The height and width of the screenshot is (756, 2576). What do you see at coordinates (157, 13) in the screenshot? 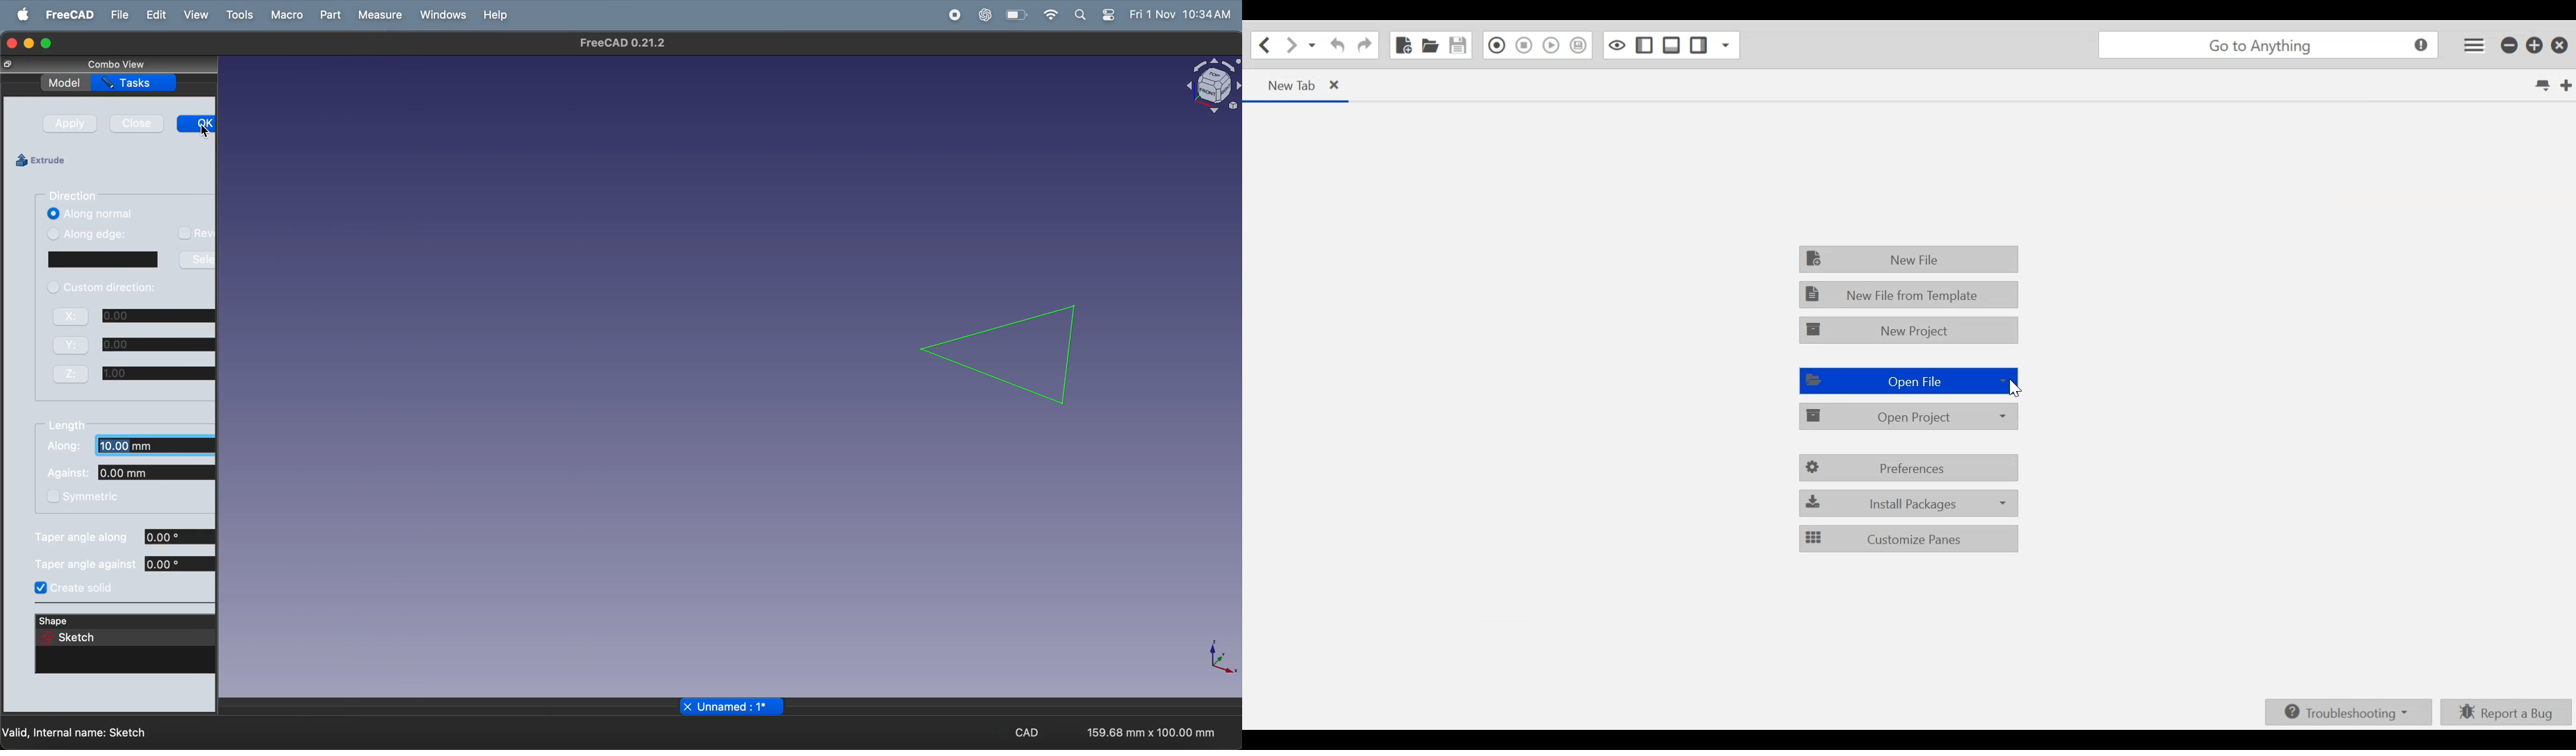
I see `edit` at bounding box center [157, 13].